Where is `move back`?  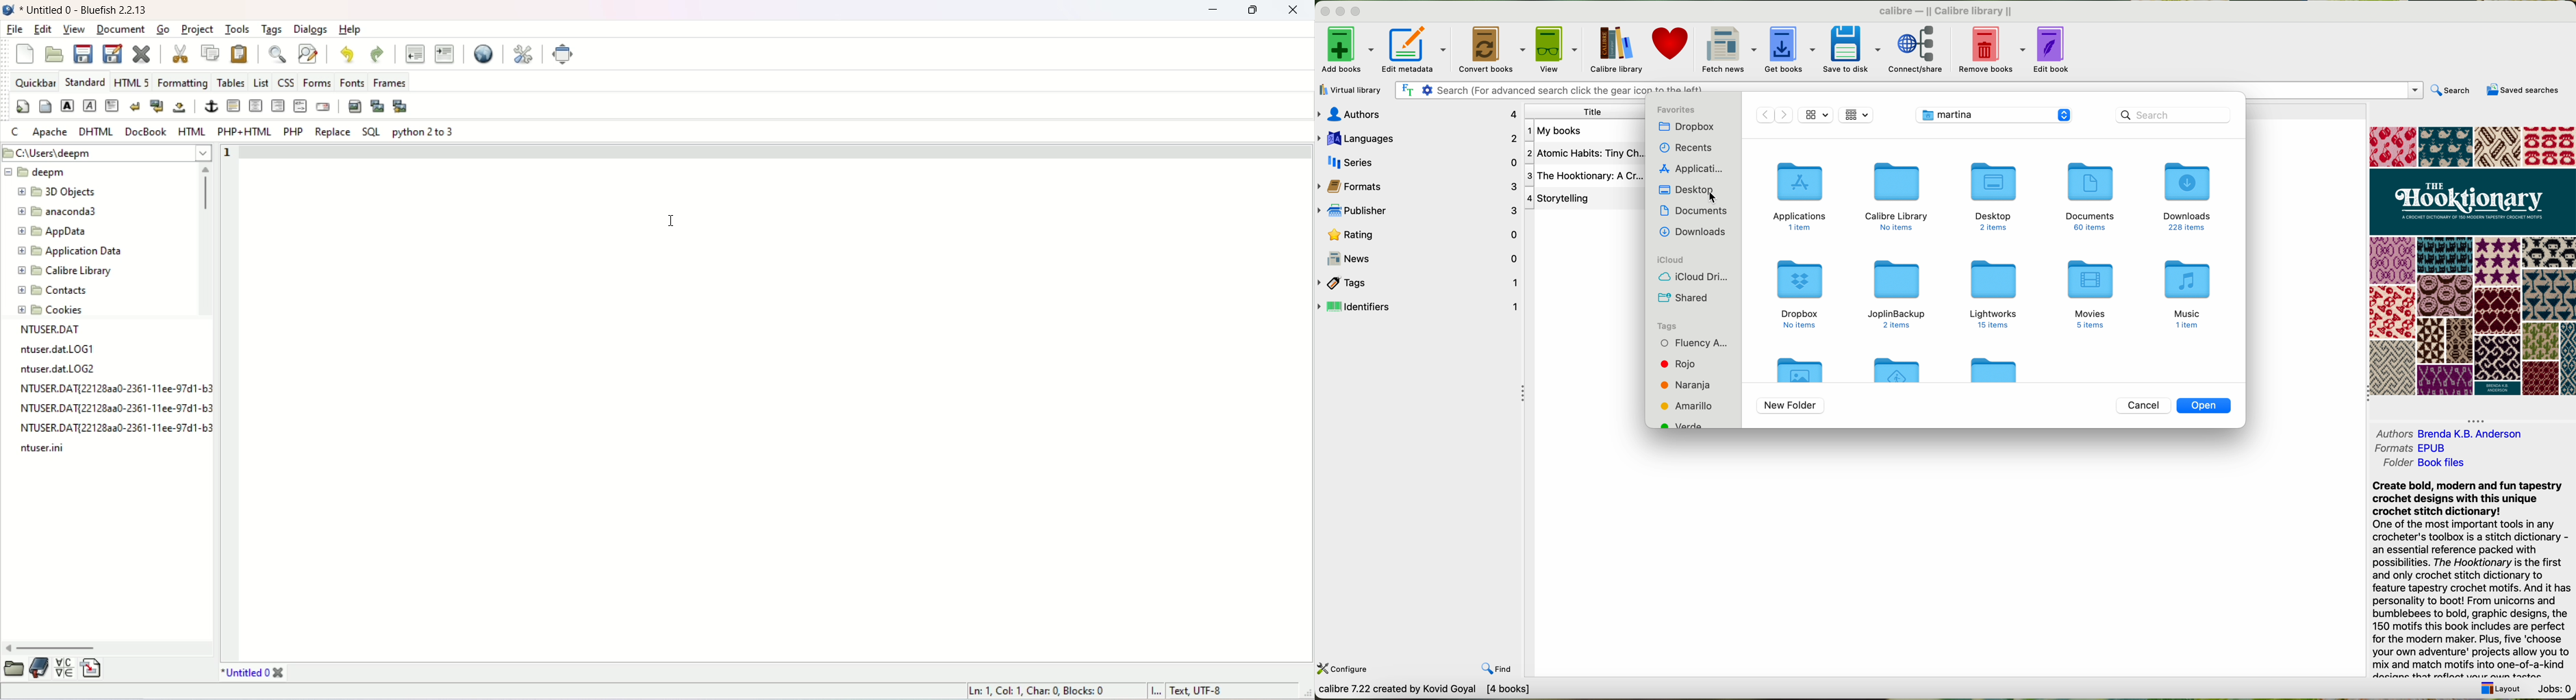 move back is located at coordinates (1763, 116).